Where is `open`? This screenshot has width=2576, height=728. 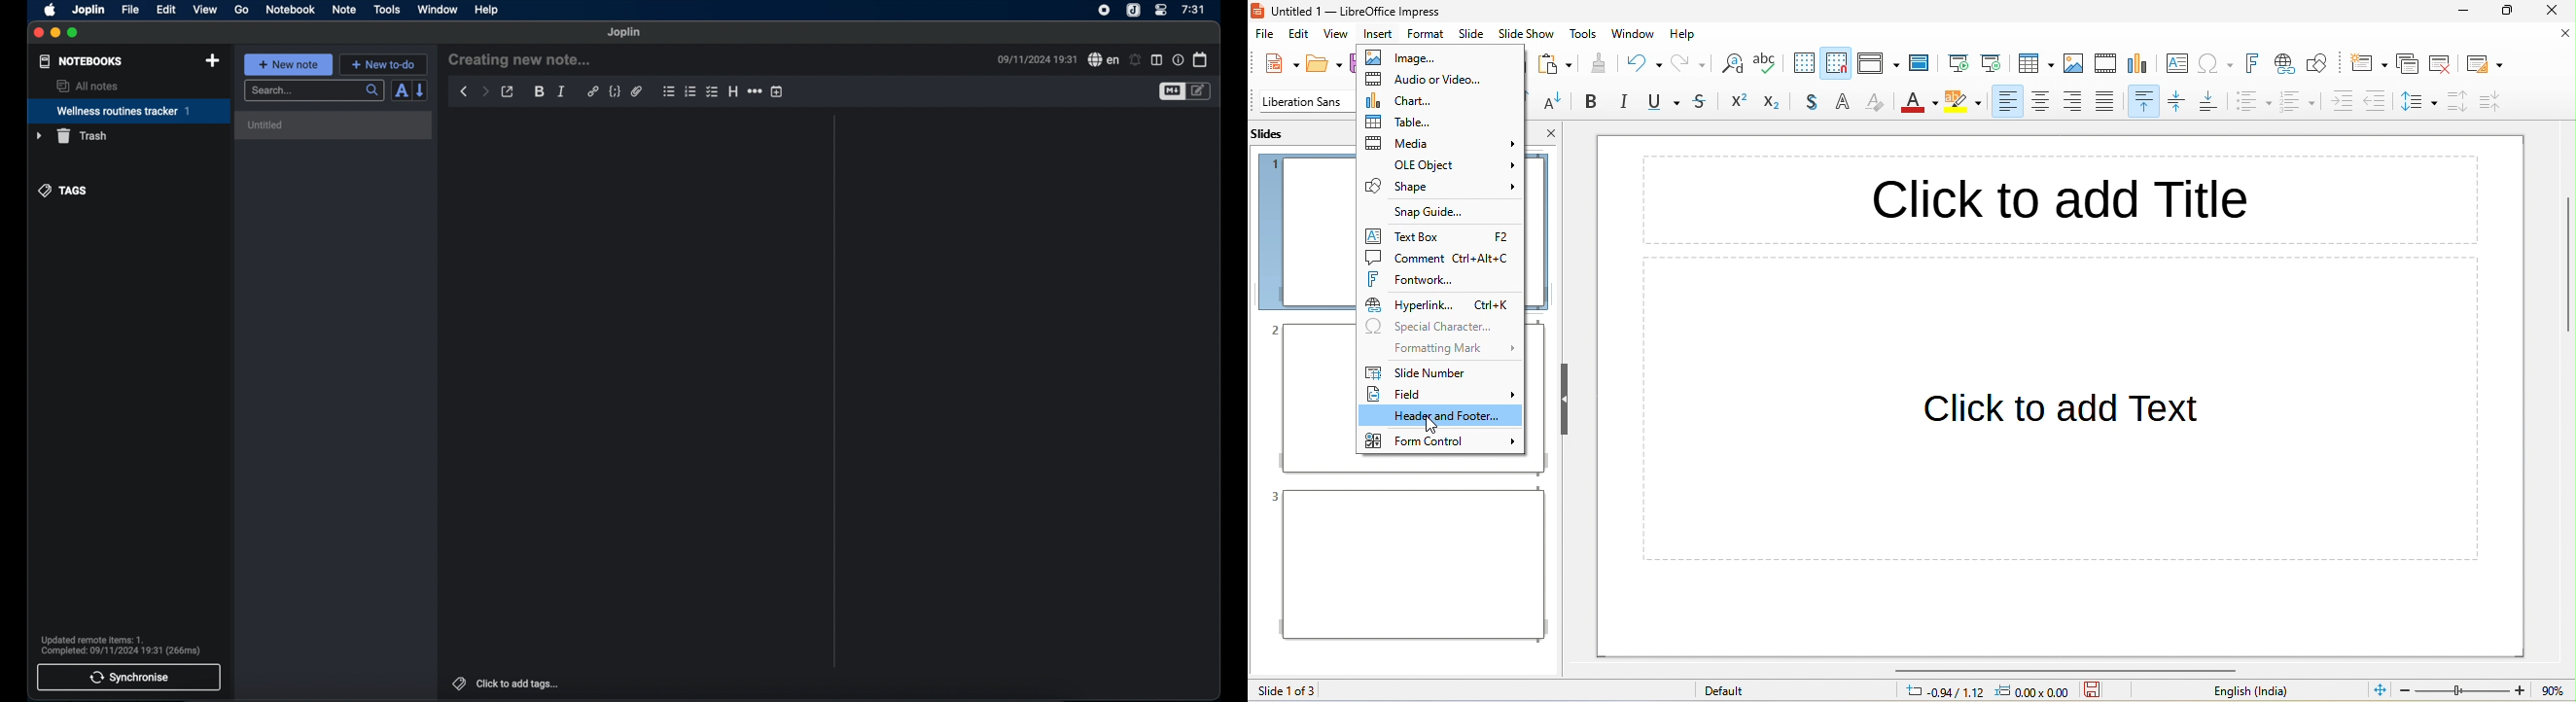 open is located at coordinates (1325, 62).